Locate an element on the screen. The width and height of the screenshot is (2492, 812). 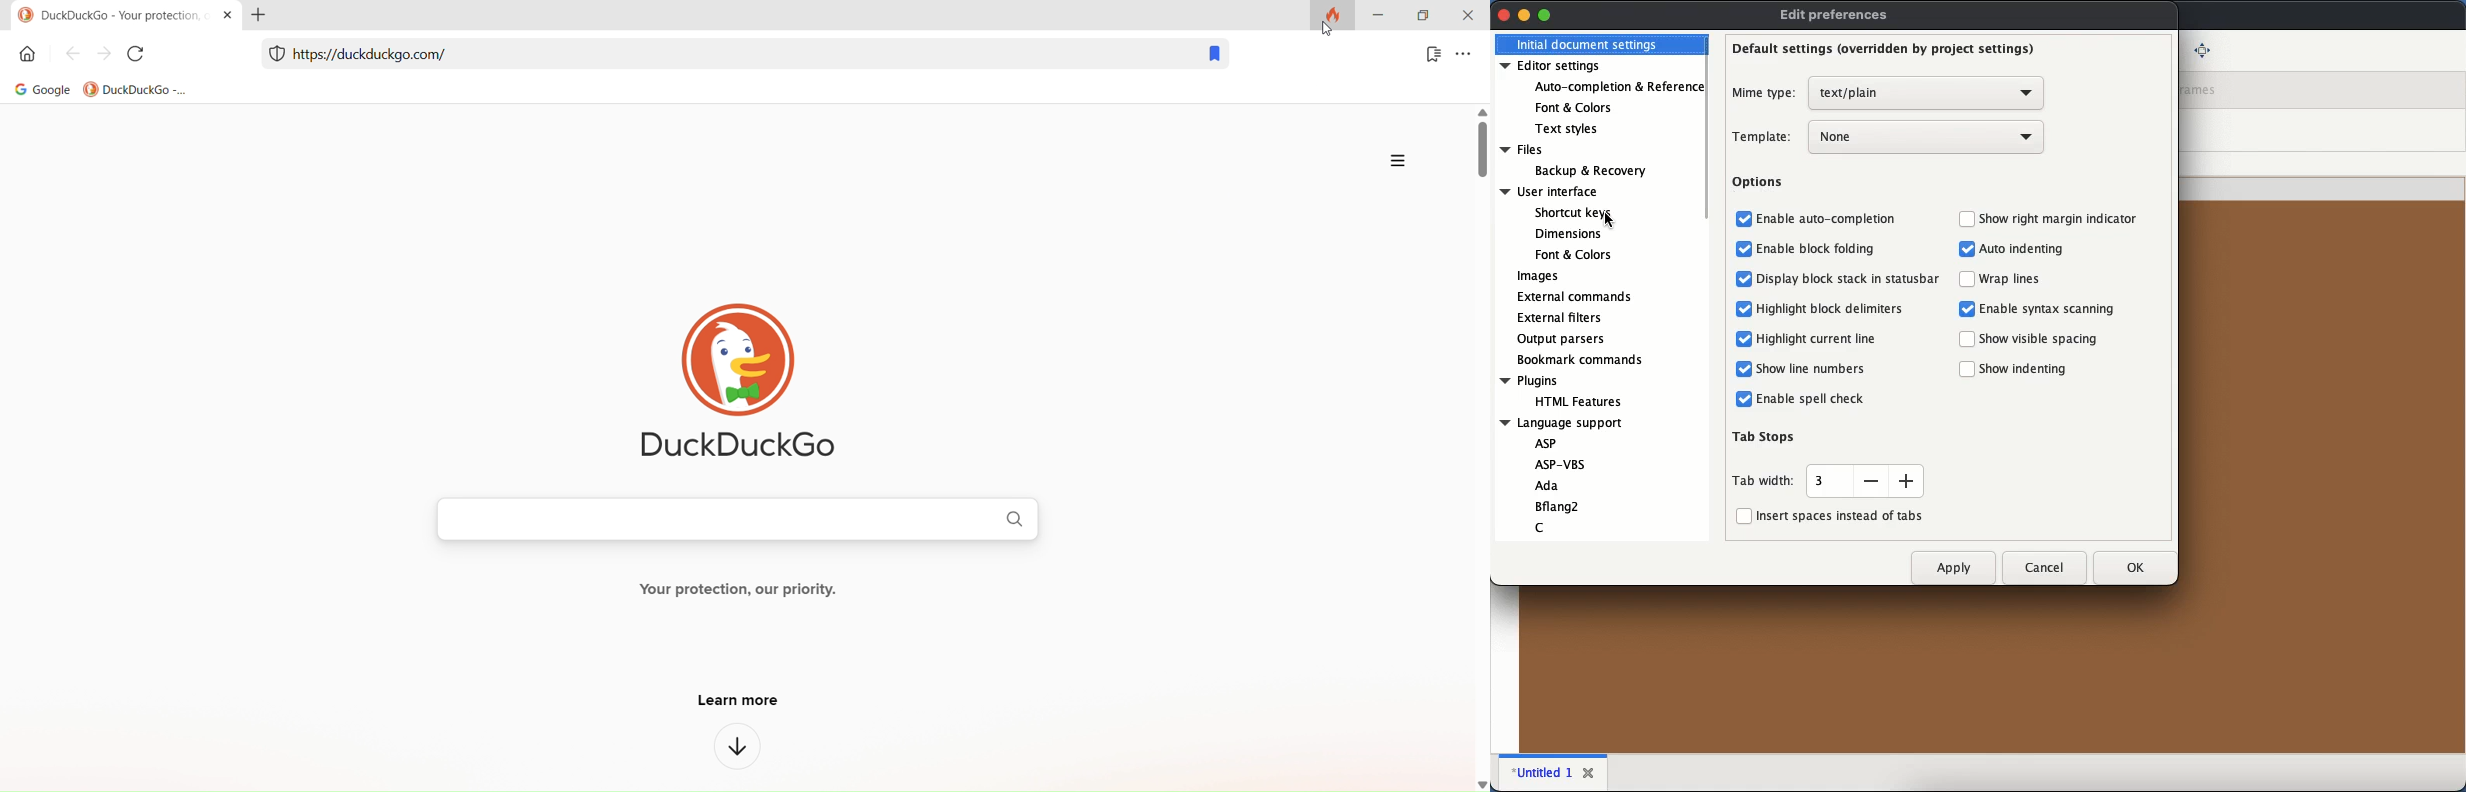
Display block stack in statusbar is located at coordinates (1852, 281).